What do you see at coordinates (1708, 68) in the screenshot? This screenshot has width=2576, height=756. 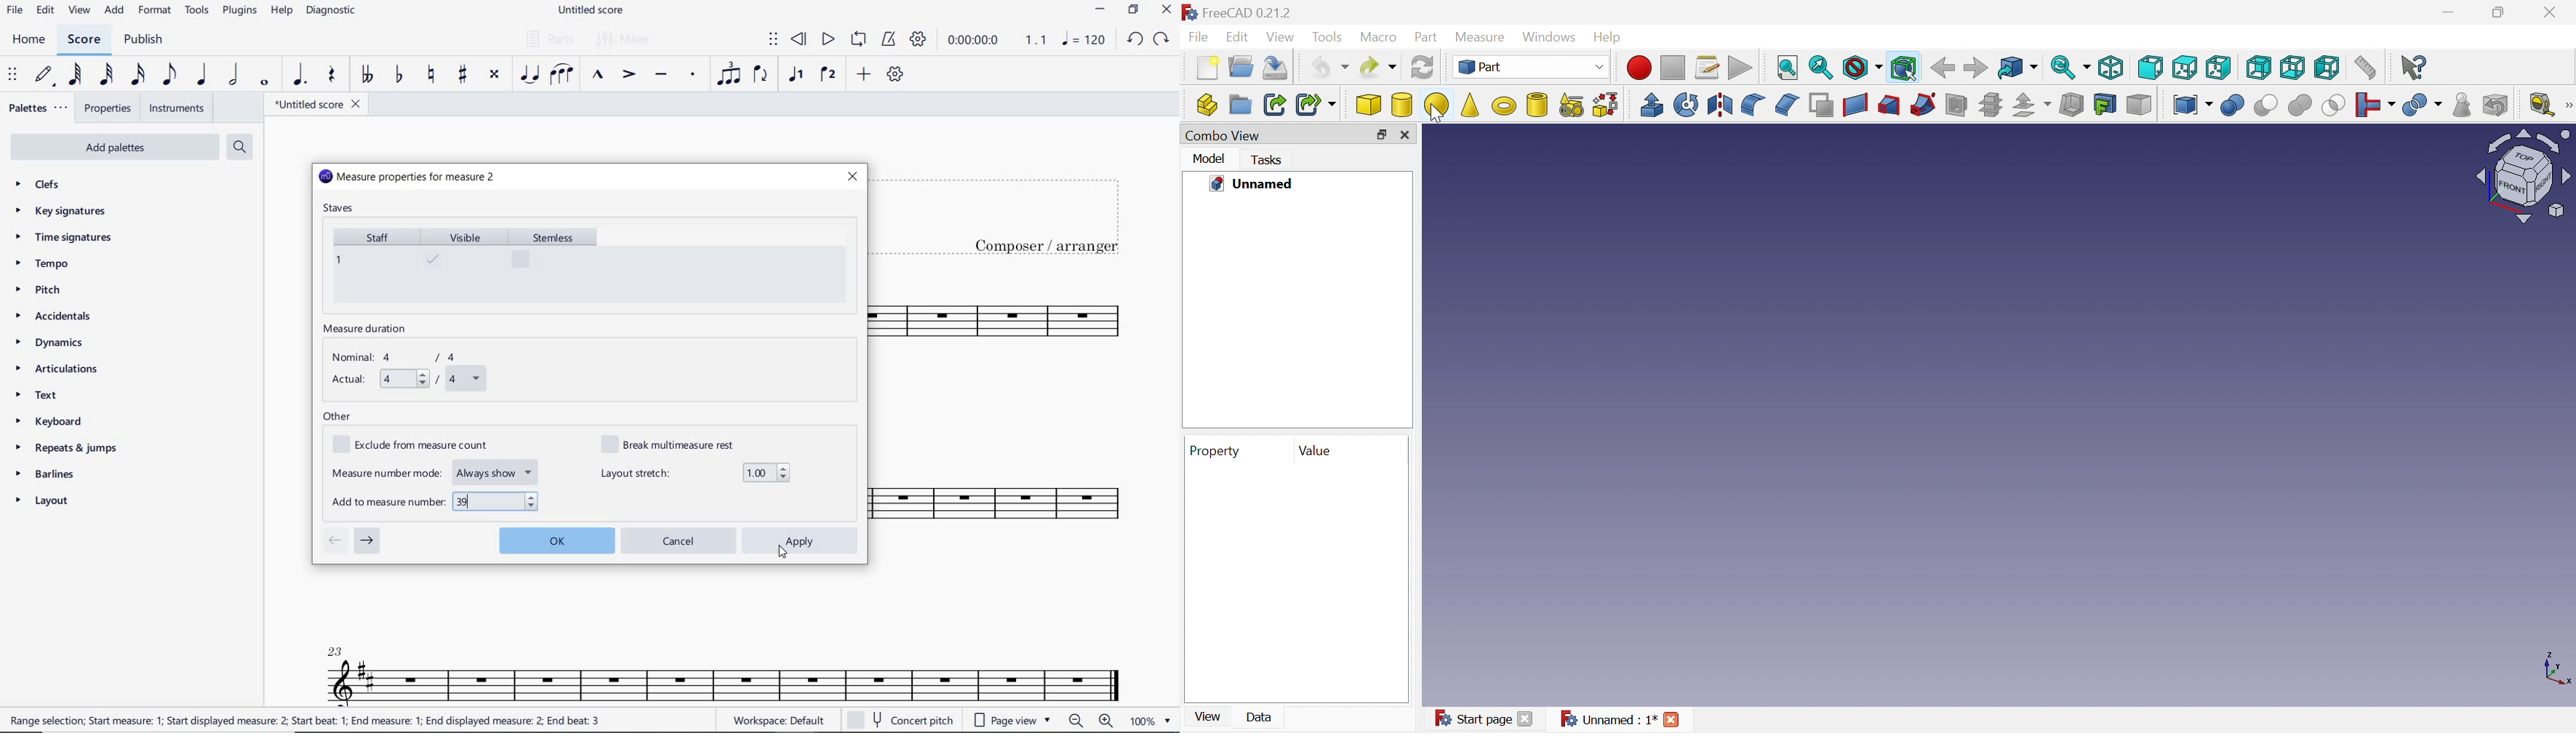 I see `Macros` at bounding box center [1708, 68].